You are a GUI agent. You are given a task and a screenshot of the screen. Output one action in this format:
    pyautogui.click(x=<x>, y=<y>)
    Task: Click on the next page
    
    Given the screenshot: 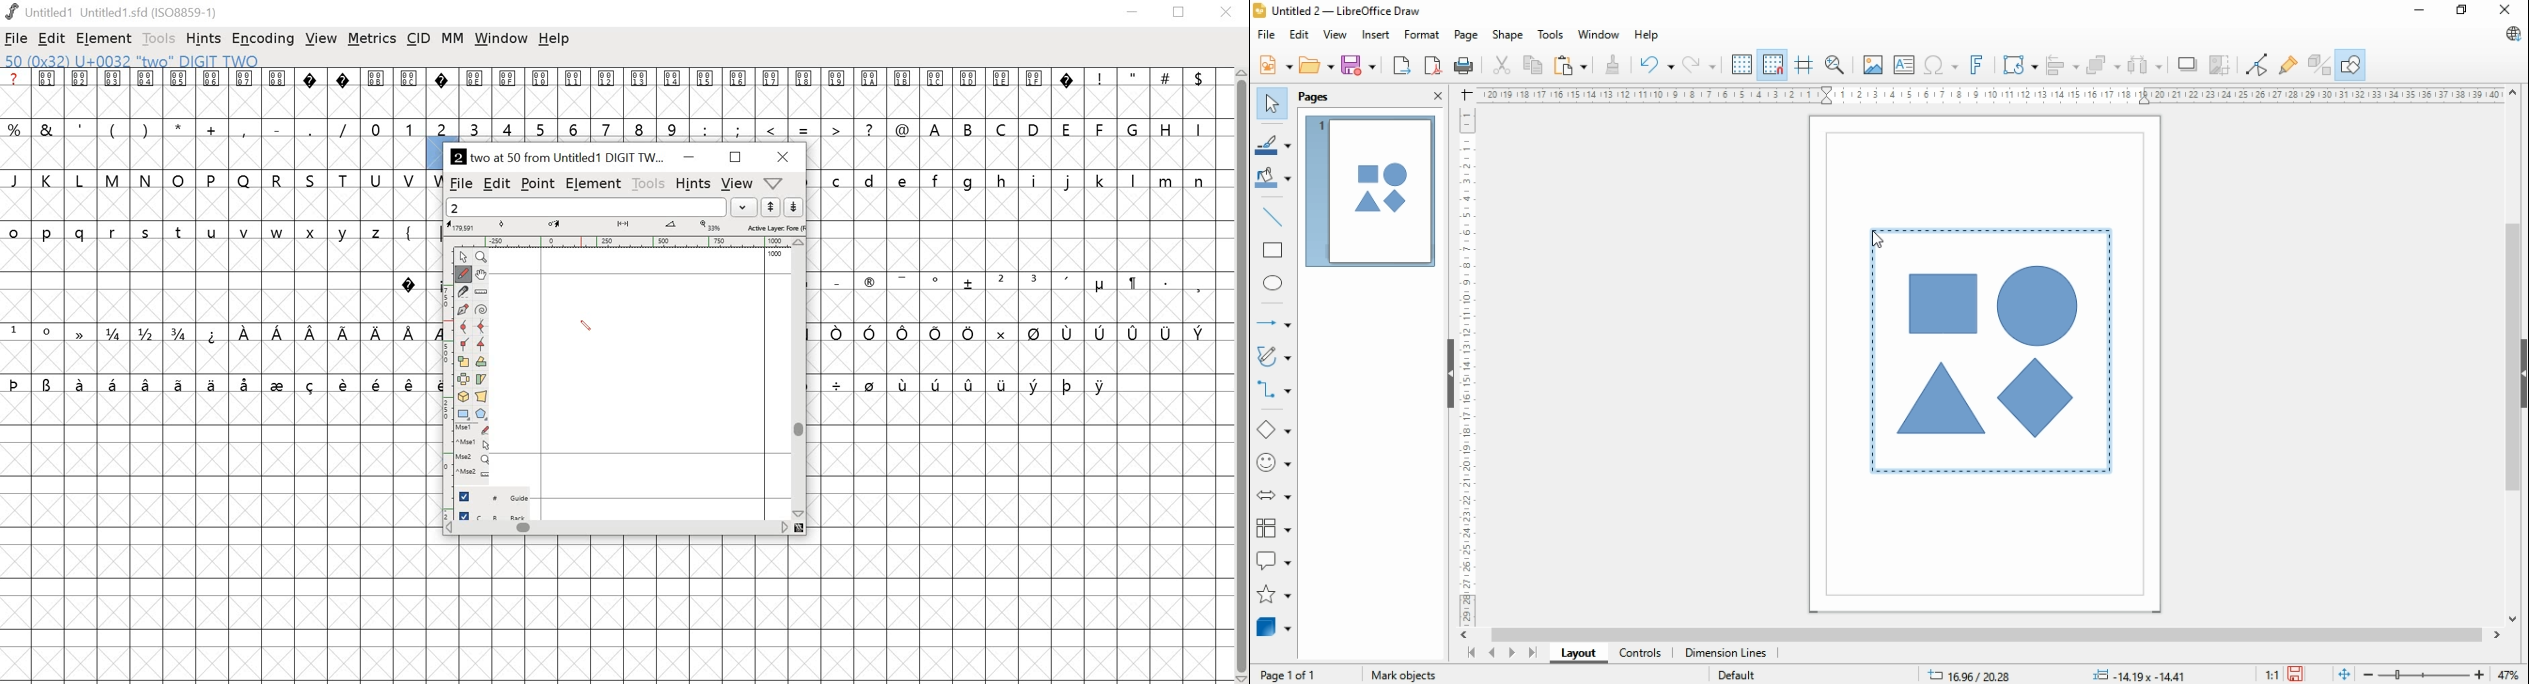 What is the action you would take?
    pyautogui.click(x=1511, y=653)
    